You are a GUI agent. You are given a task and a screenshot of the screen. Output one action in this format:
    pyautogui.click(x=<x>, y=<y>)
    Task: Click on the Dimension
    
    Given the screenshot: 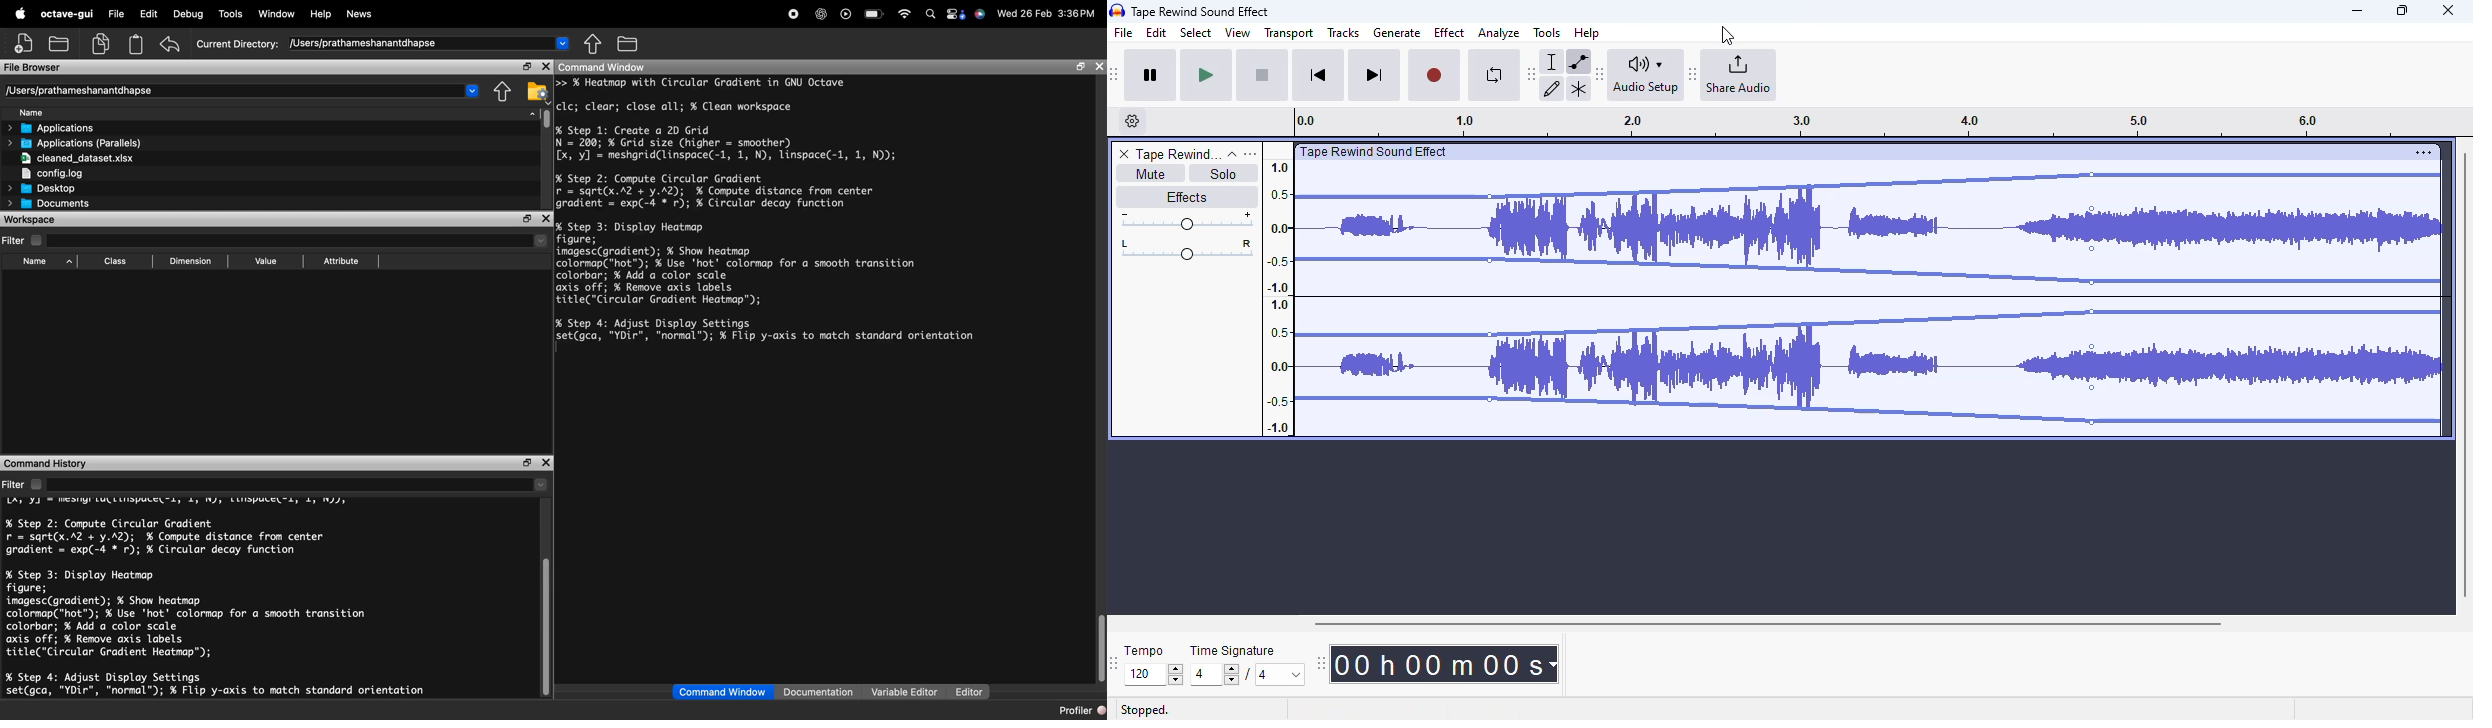 What is the action you would take?
    pyautogui.click(x=188, y=261)
    